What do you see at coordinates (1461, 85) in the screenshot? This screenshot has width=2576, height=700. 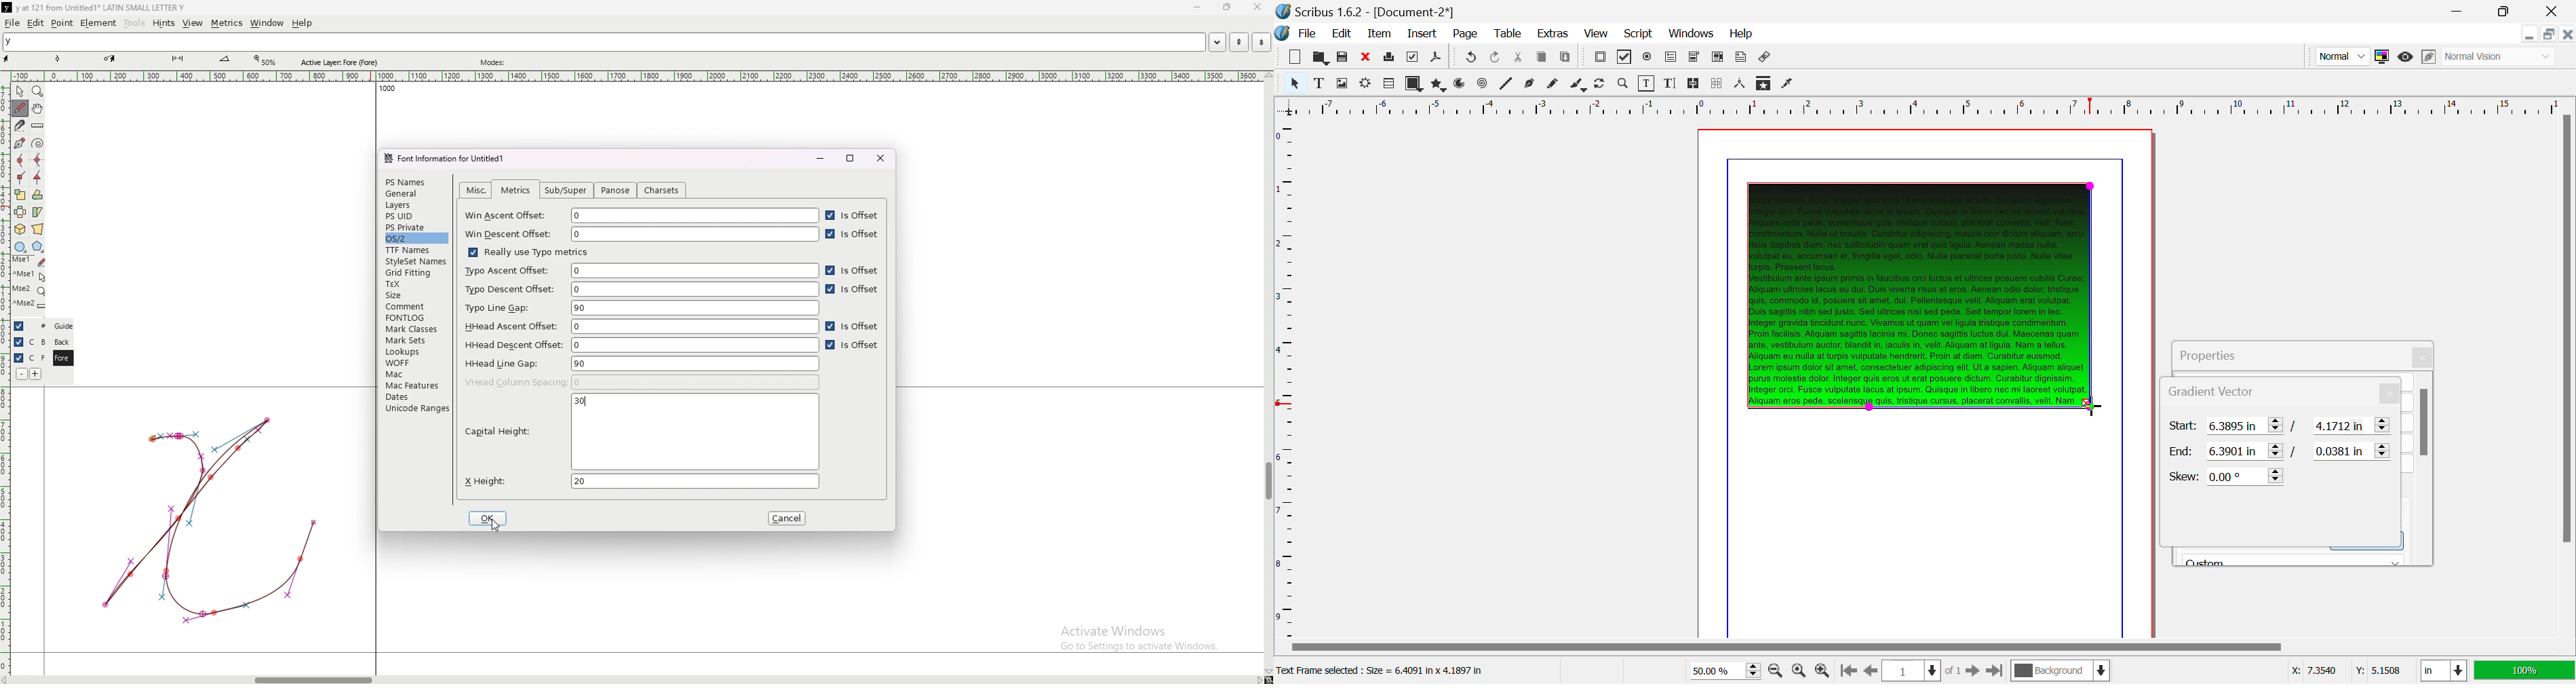 I see `Arcs` at bounding box center [1461, 85].